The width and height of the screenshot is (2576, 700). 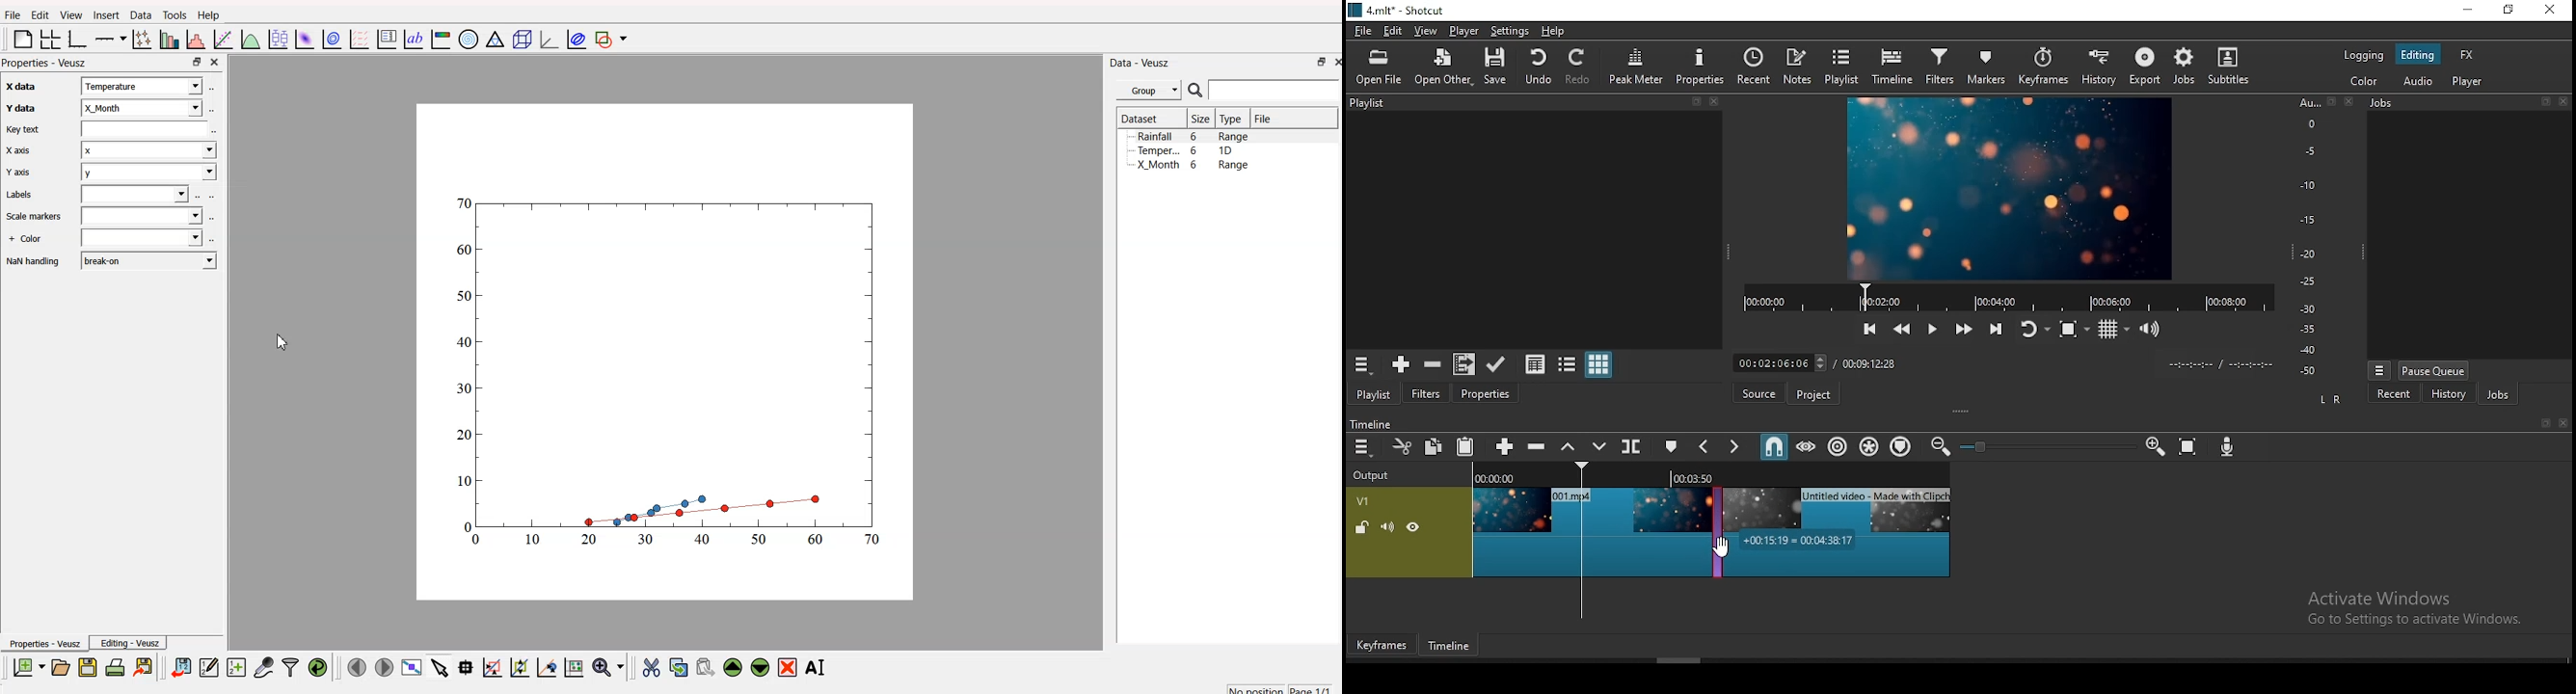 I want to click on restore, so click(x=2510, y=11).